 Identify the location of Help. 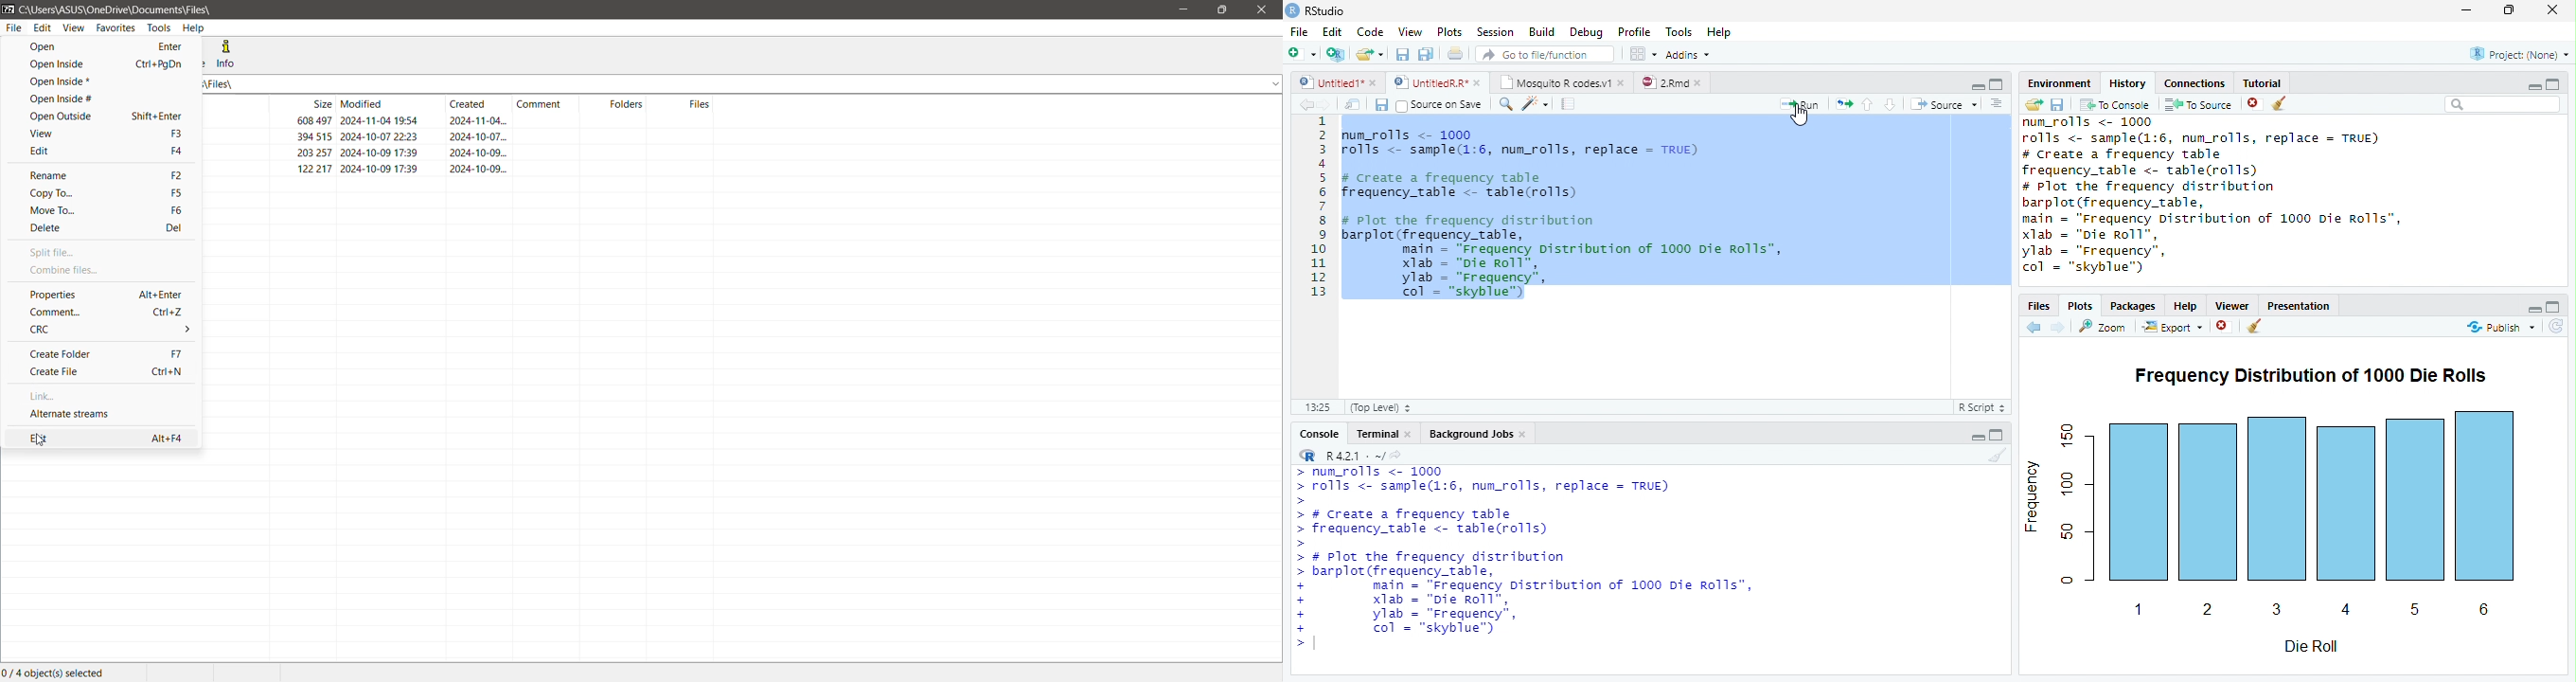
(1721, 31).